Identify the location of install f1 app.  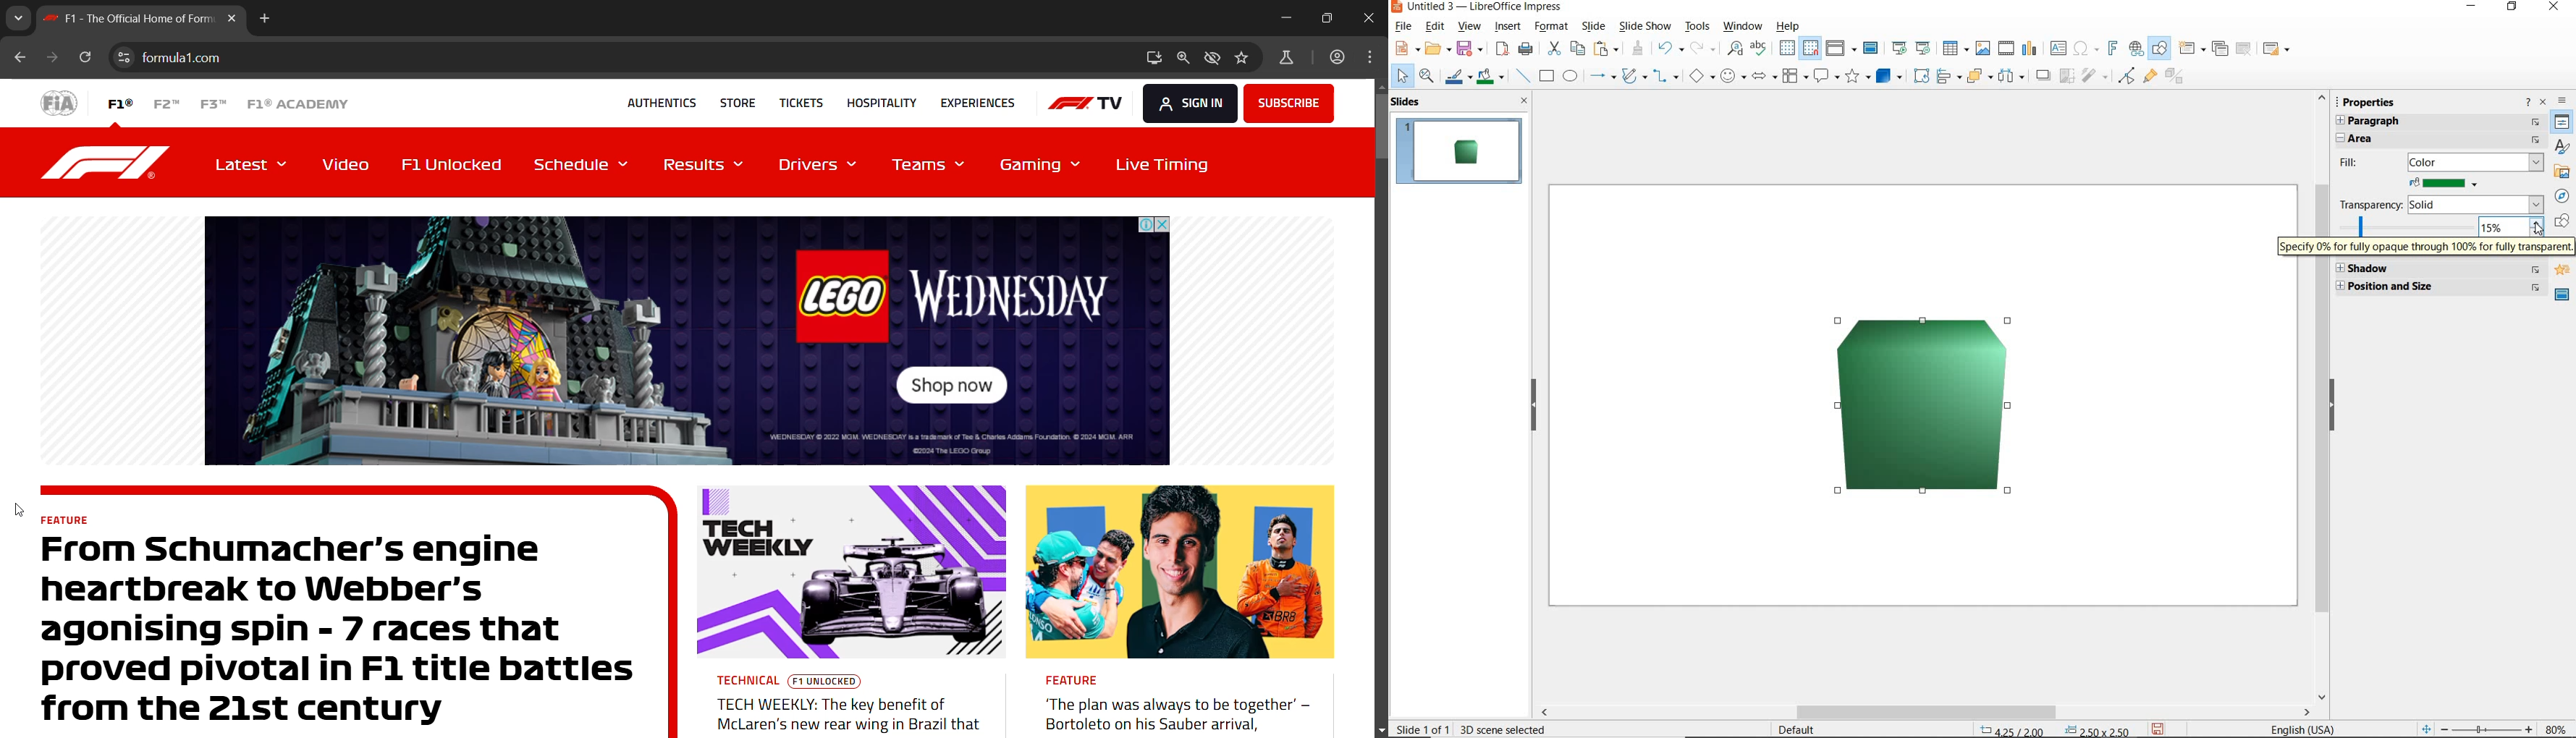
(1155, 56).